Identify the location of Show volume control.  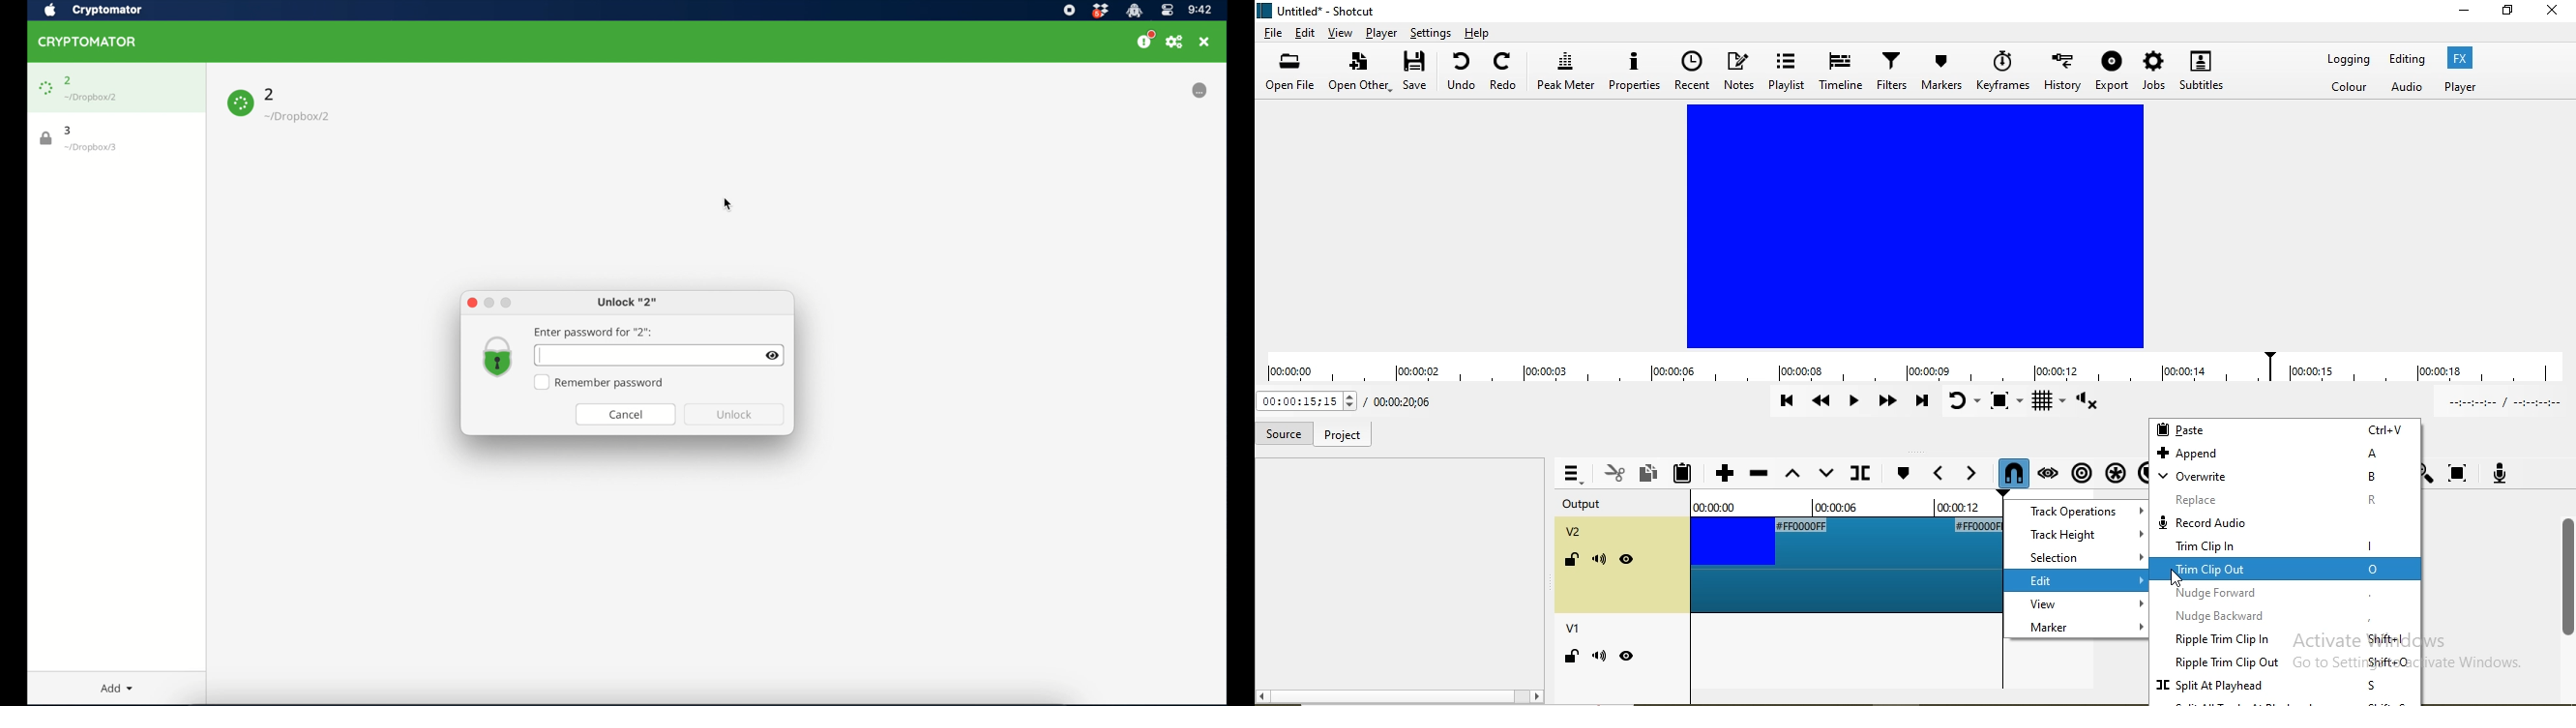
(2090, 404).